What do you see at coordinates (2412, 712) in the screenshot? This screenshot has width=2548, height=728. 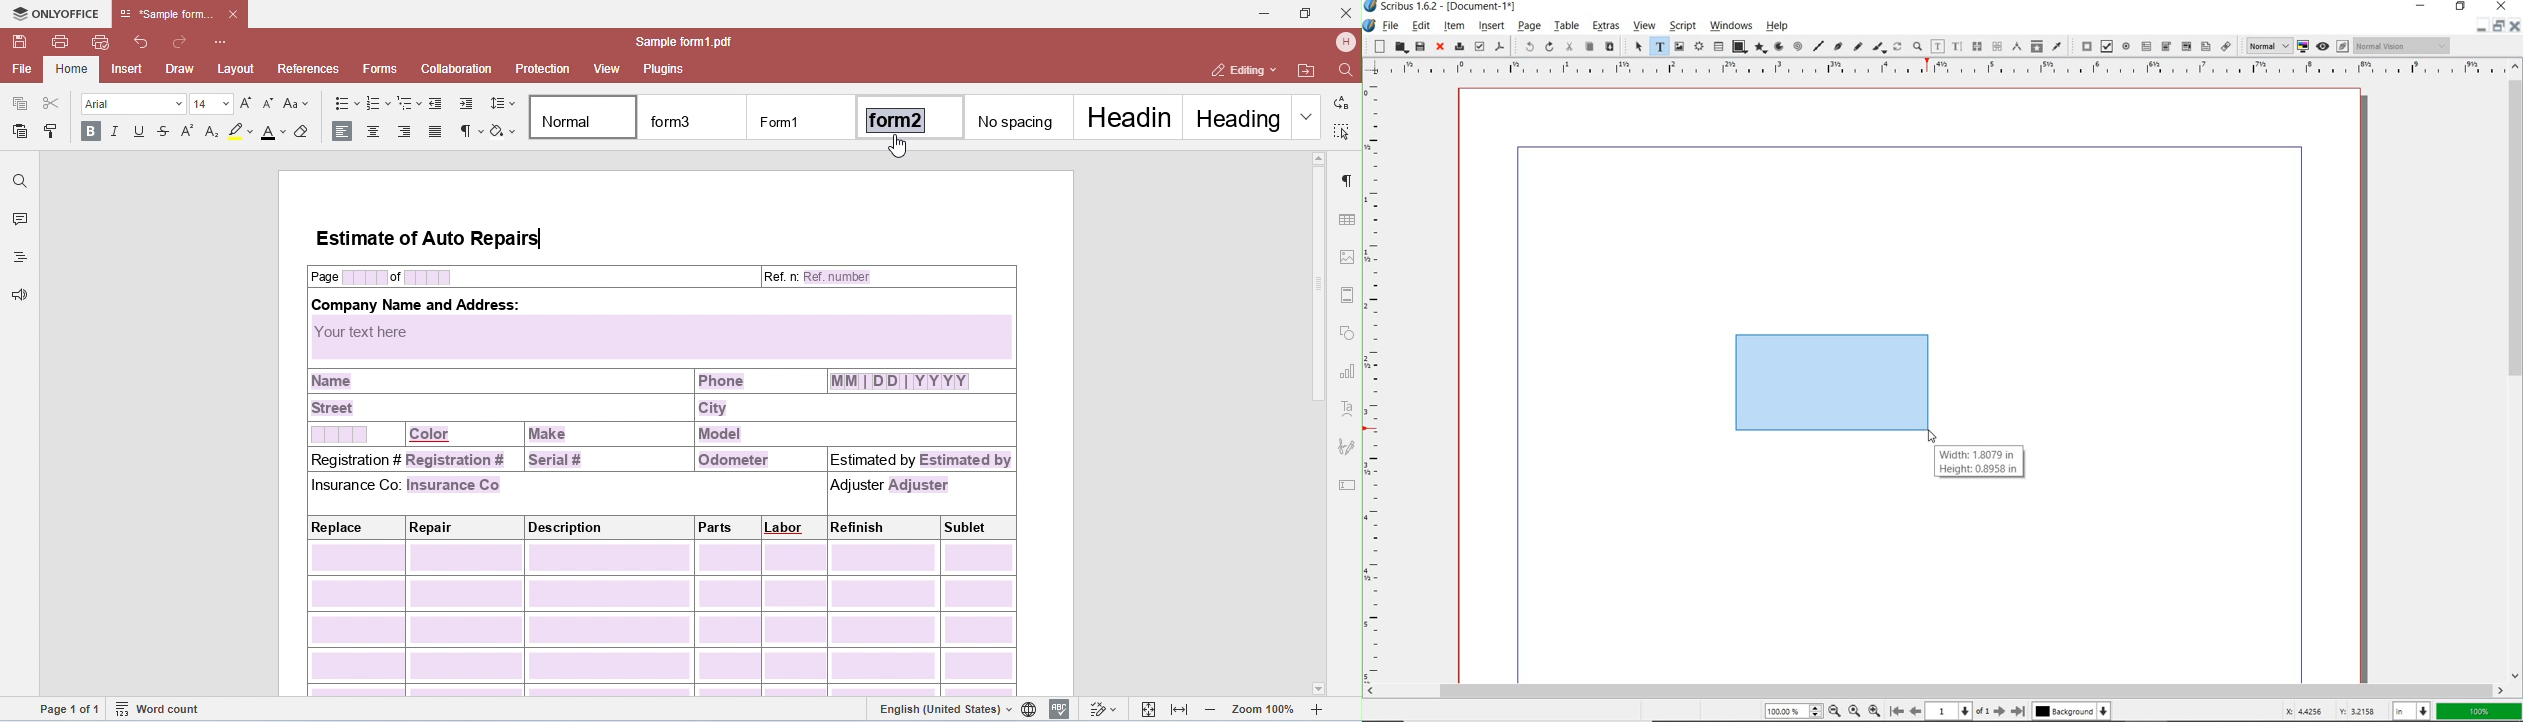 I see `select unit: in` at bounding box center [2412, 712].